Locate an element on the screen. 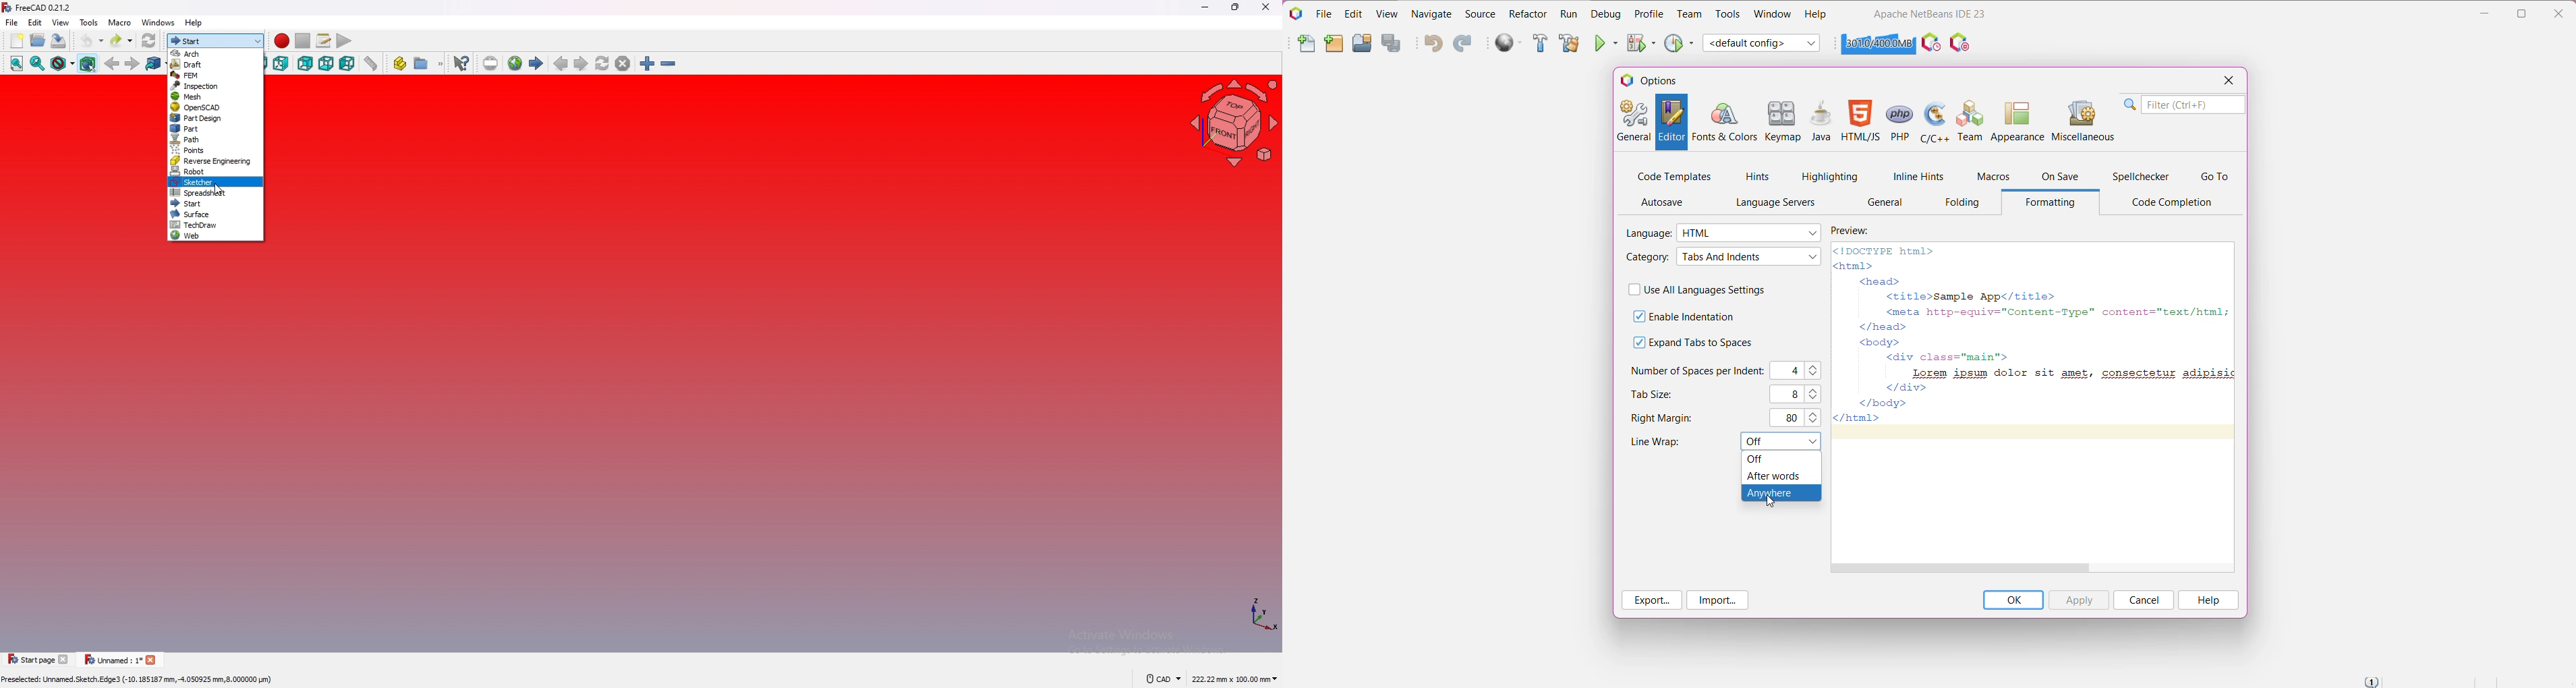 This screenshot has height=700, width=2576. left is located at coordinates (347, 63).